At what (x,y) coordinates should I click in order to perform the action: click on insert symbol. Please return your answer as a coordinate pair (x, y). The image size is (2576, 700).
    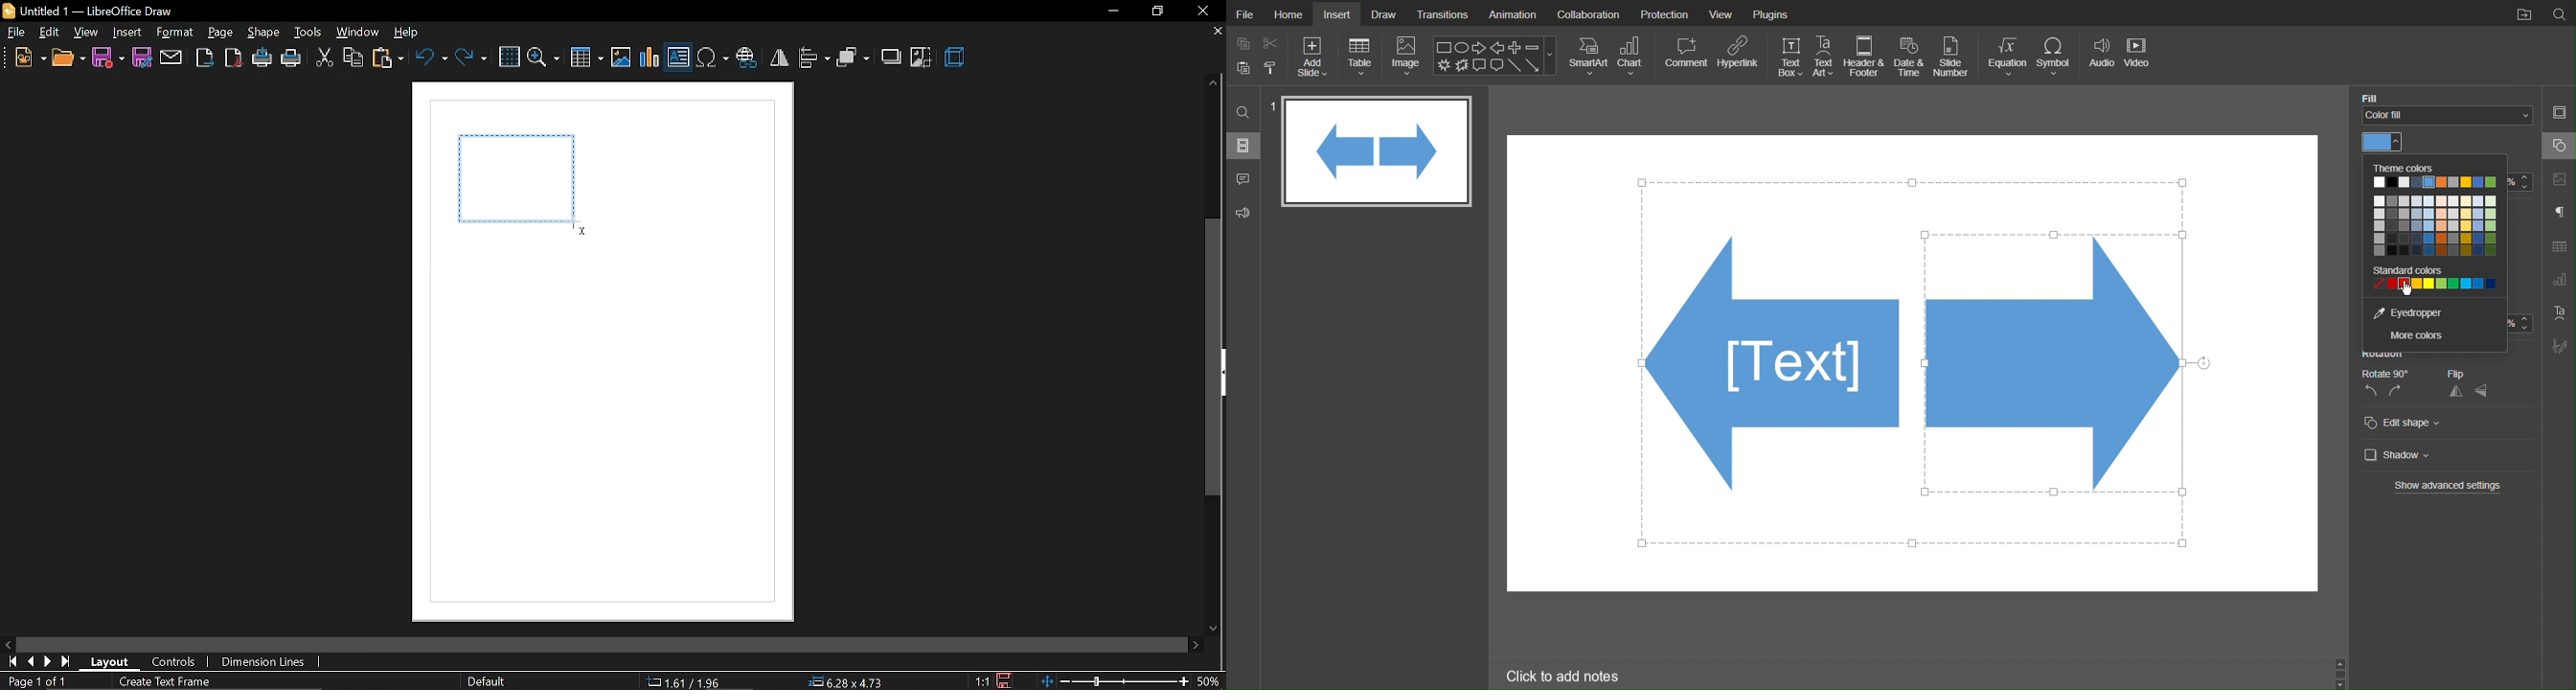
    Looking at the image, I should click on (712, 58).